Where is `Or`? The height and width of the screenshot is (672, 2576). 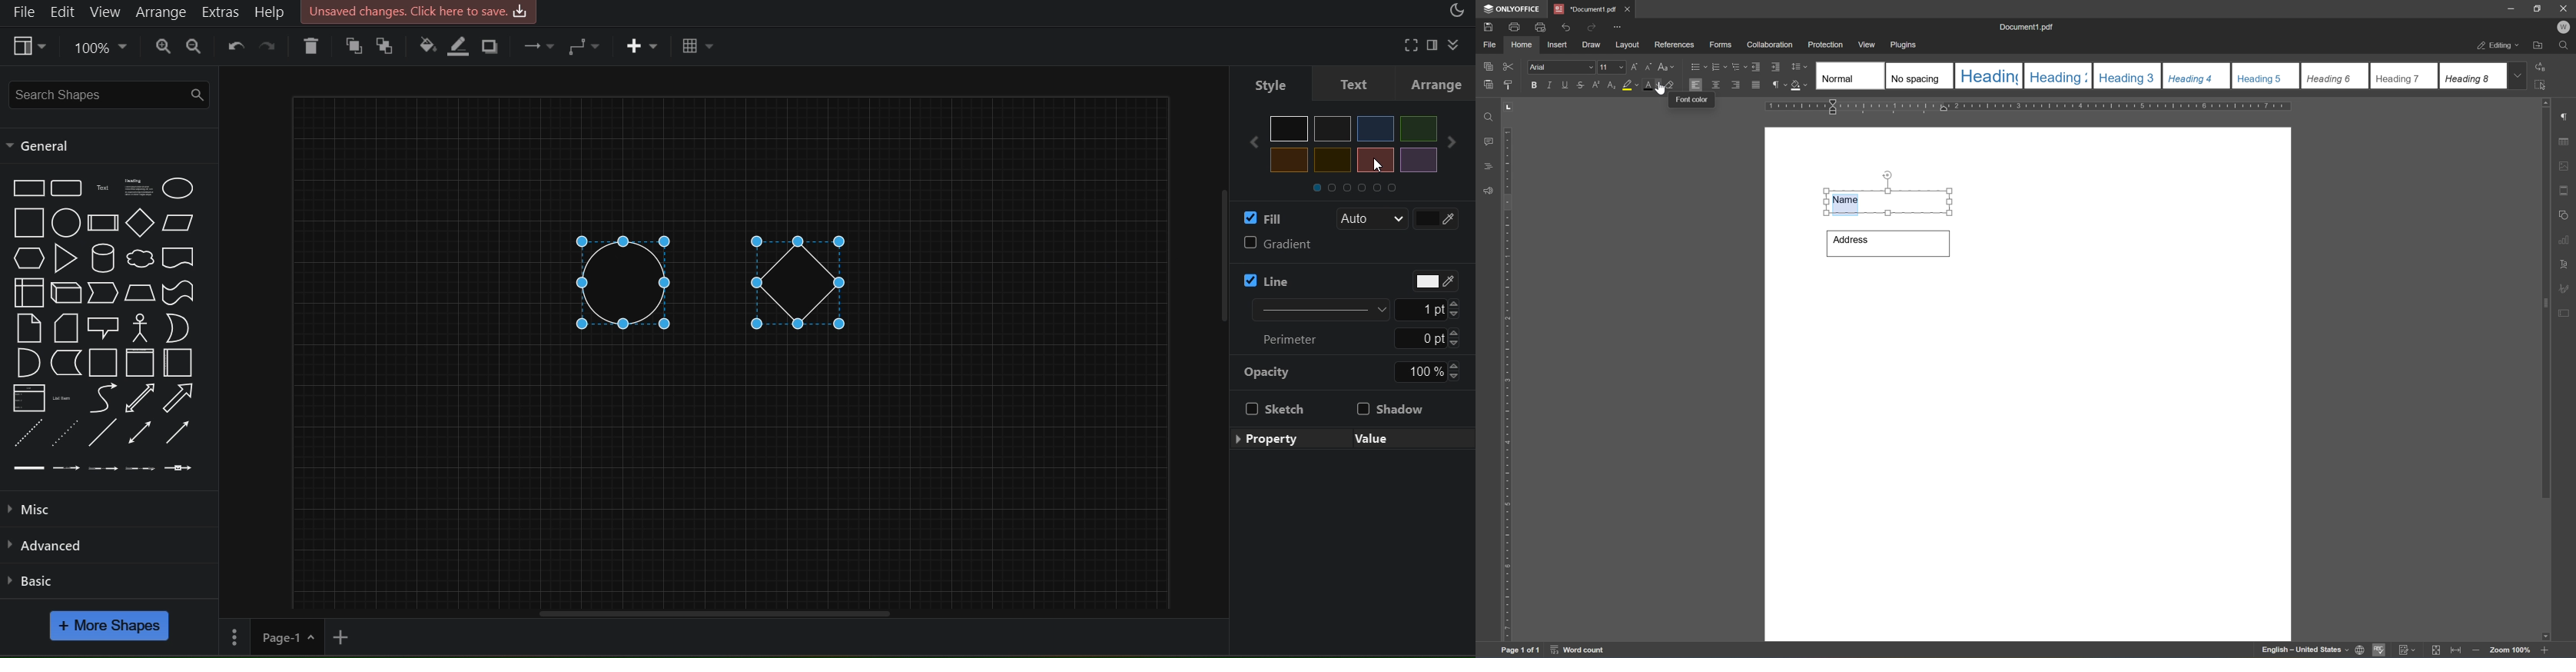 Or is located at coordinates (177, 327).